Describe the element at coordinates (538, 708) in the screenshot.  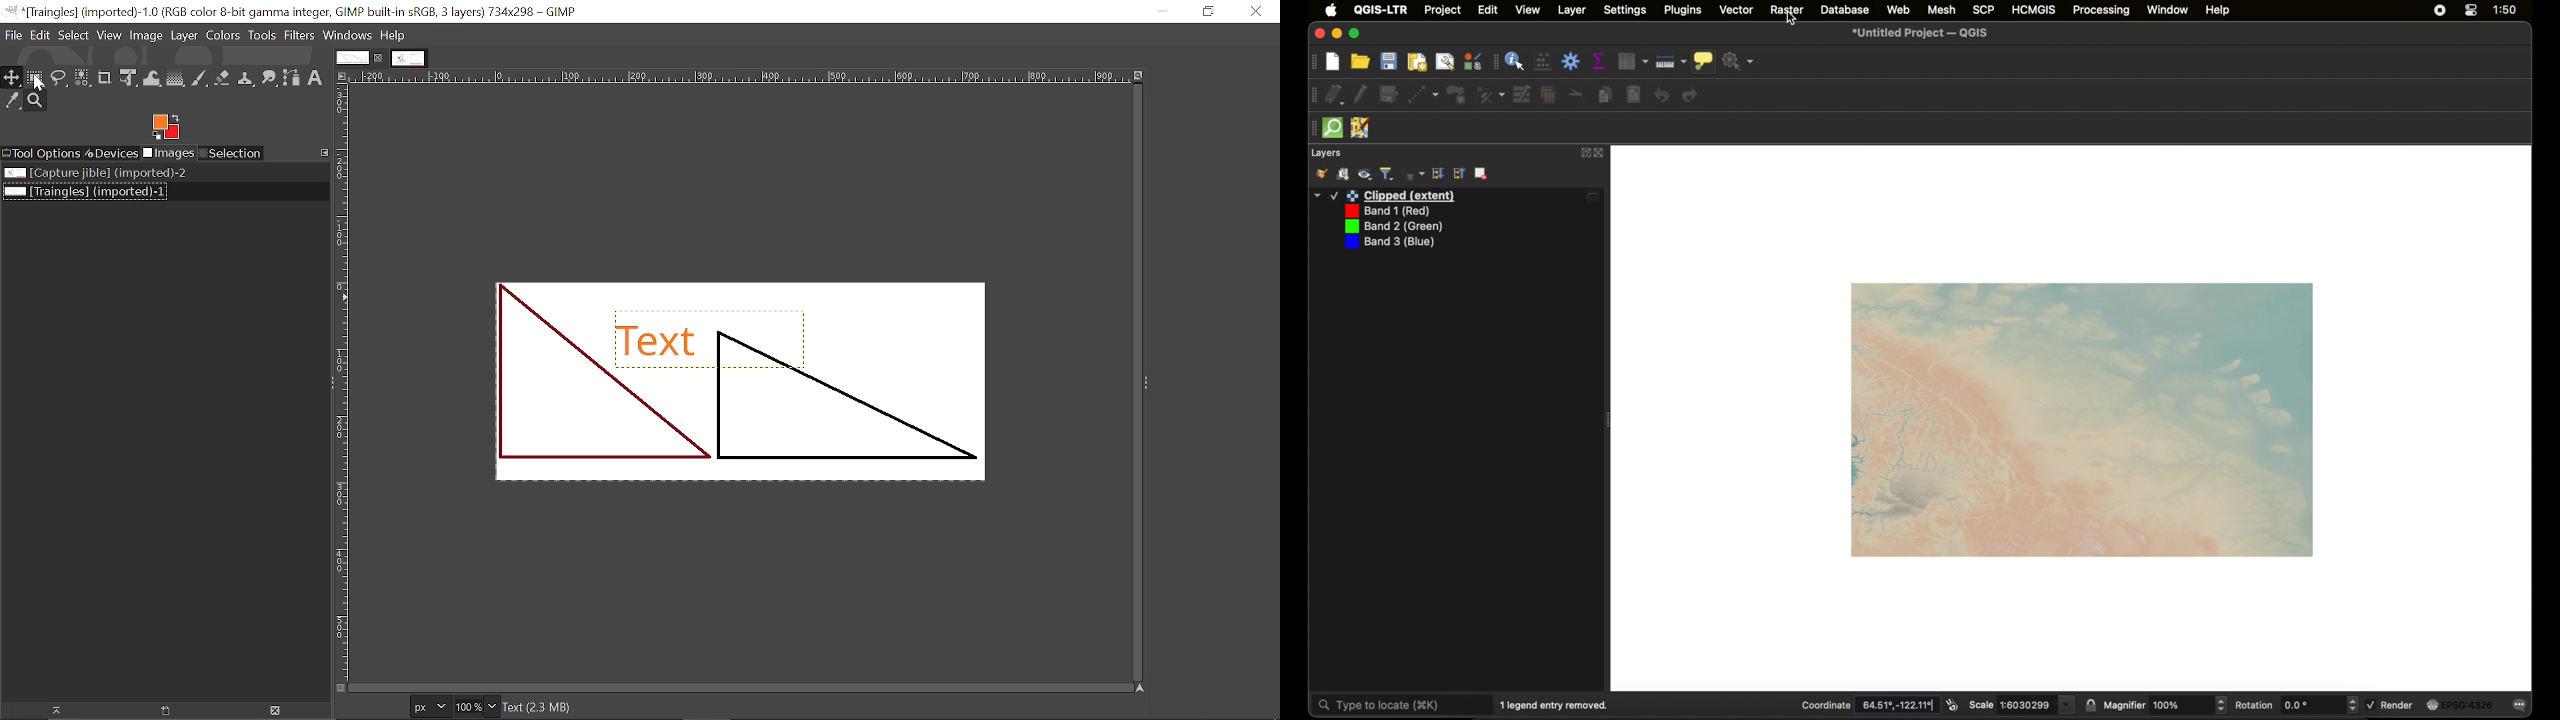
I see `Text(2.3 MB)` at that location.